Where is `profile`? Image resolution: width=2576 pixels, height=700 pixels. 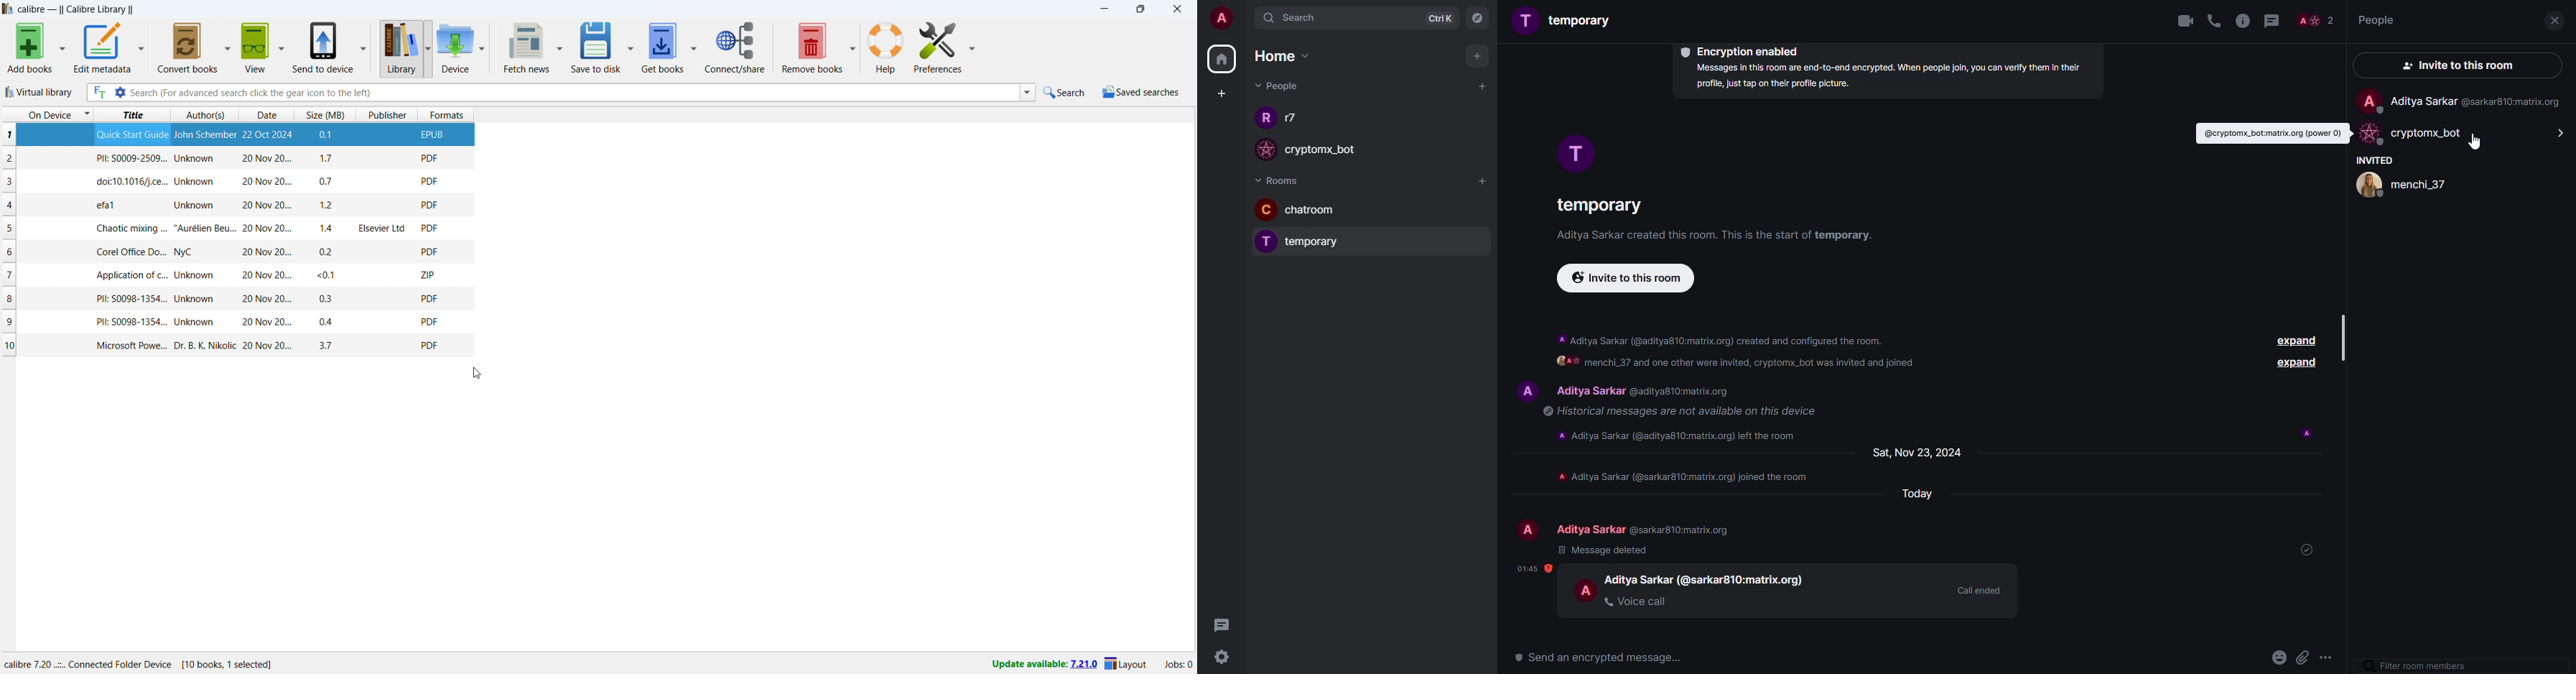
profile is located at coordinates (2369, 135).